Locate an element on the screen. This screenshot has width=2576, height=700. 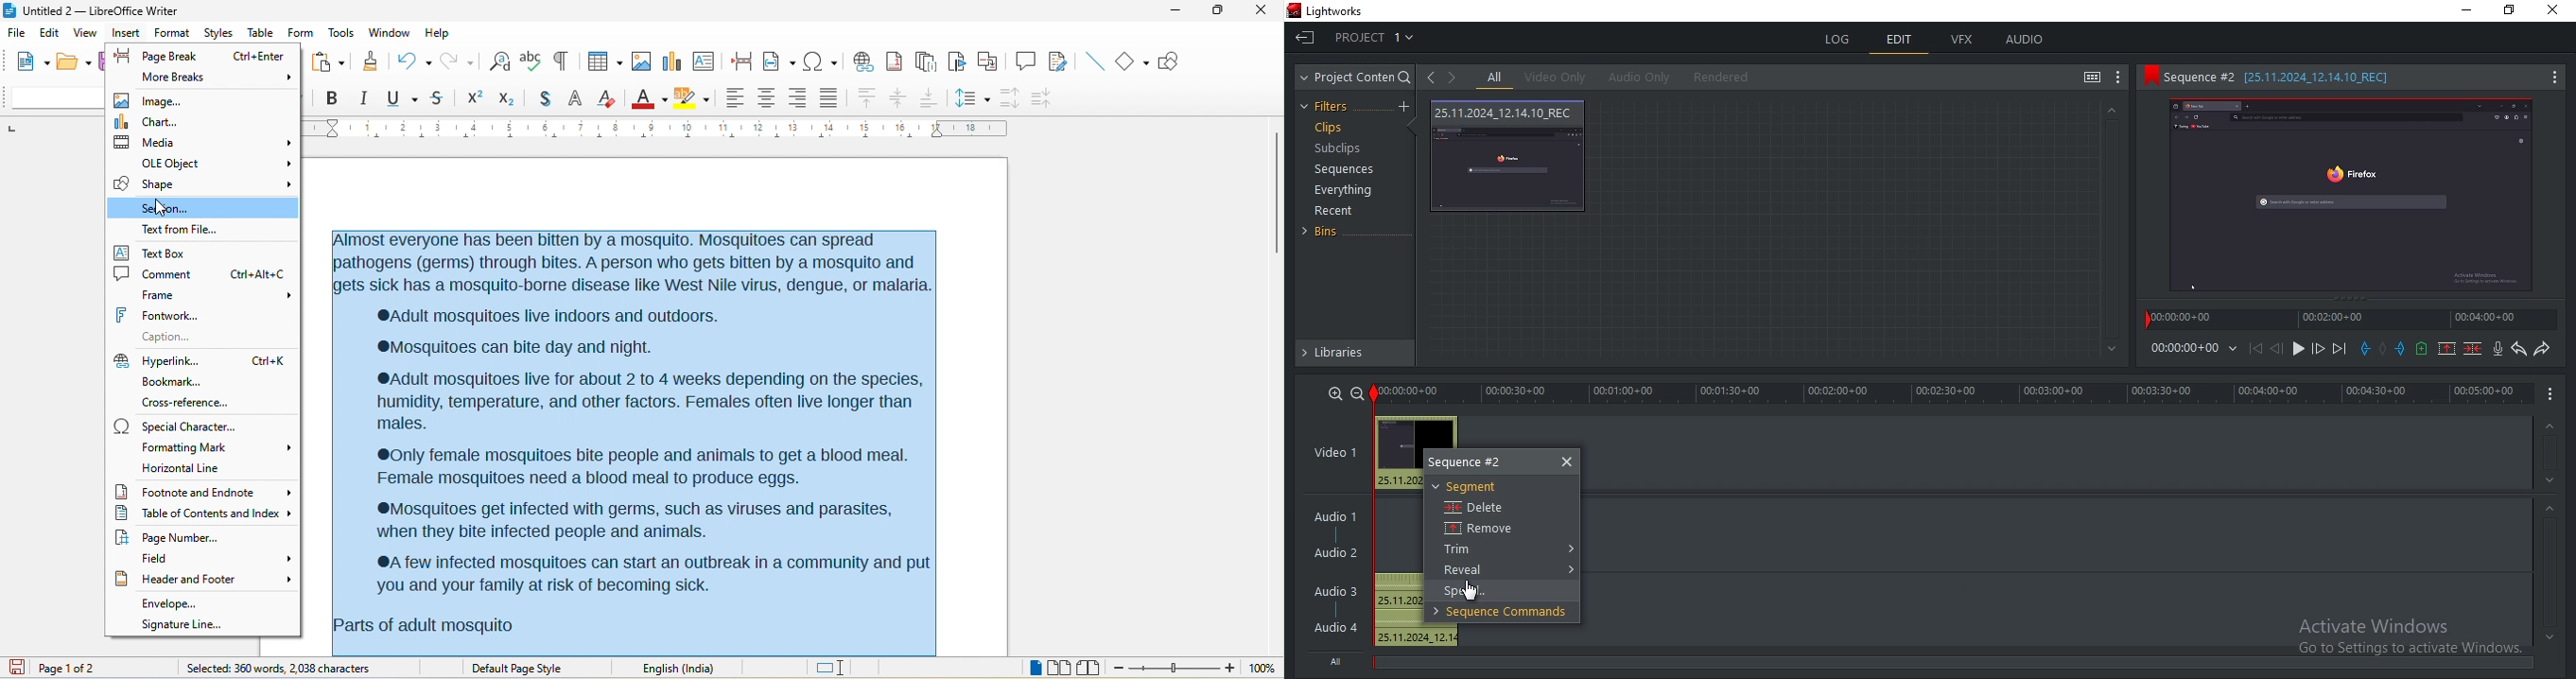
outline font effect is located at coordinates (576, 97).